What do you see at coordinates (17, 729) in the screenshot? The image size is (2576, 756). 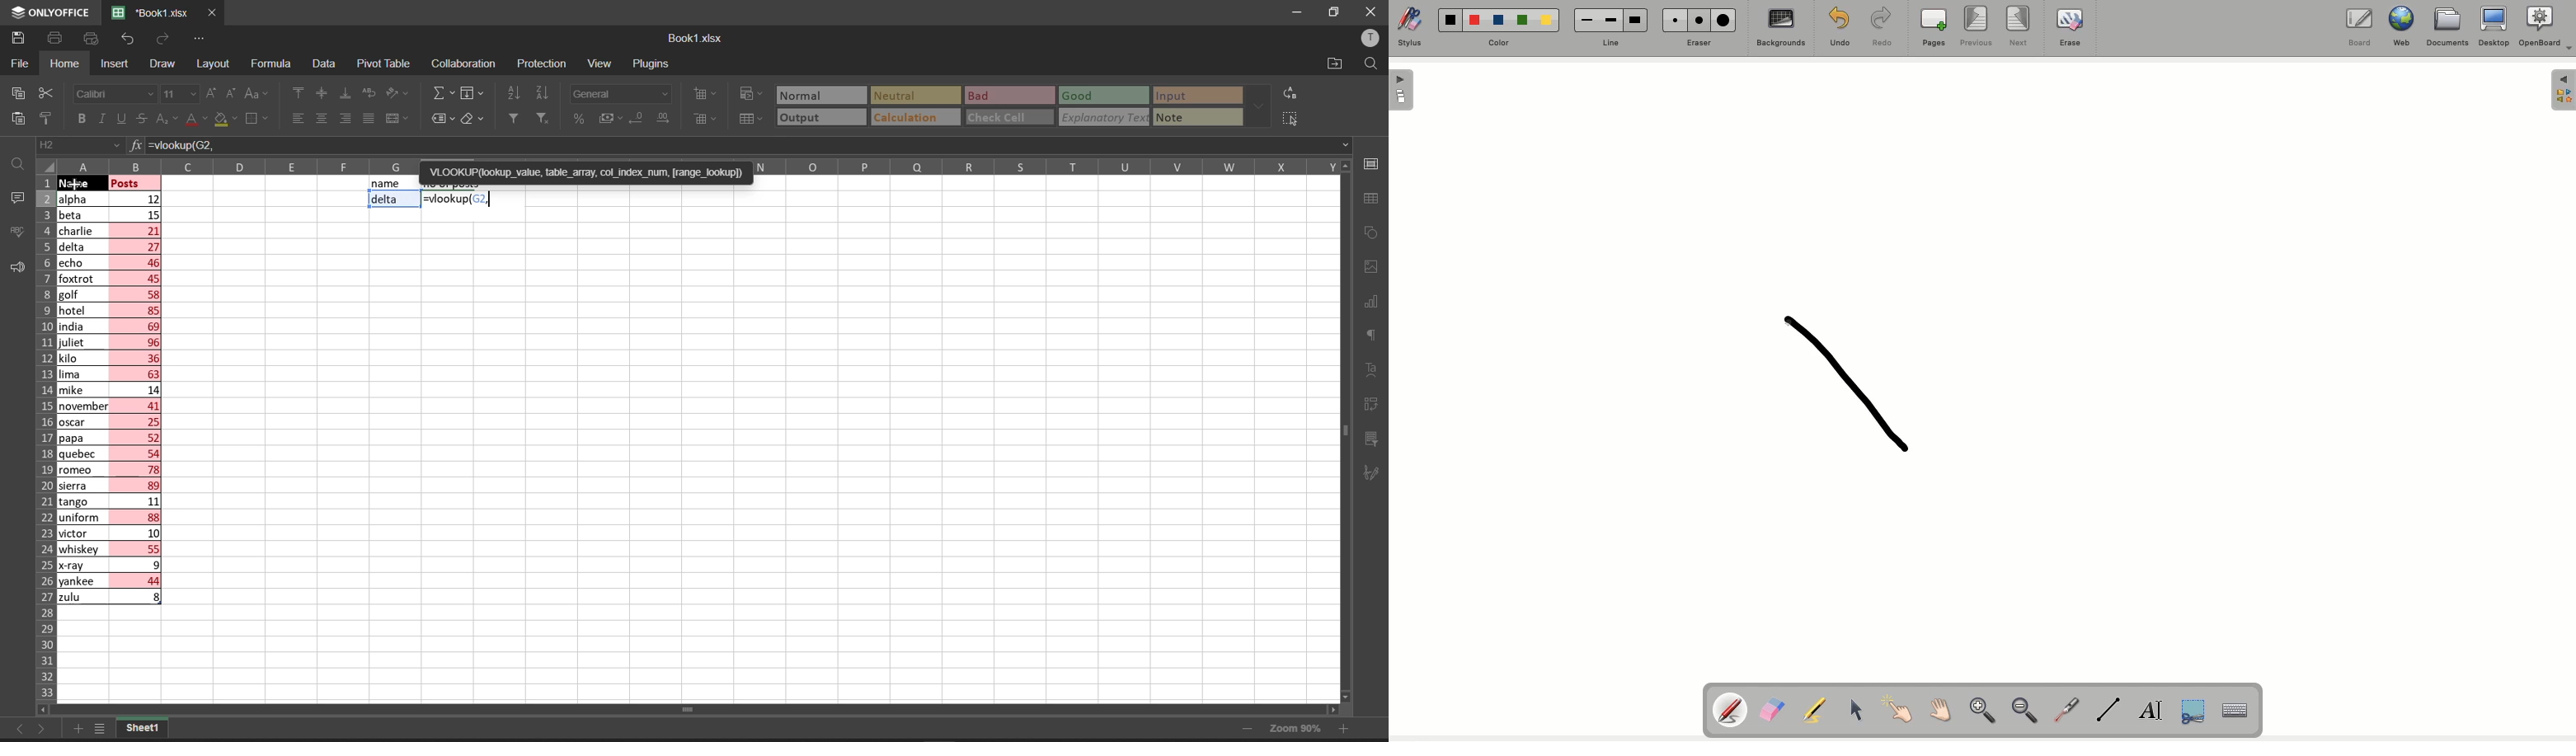 I see `move to the sheet left to the current sheet` at bounding box center [17, 729].